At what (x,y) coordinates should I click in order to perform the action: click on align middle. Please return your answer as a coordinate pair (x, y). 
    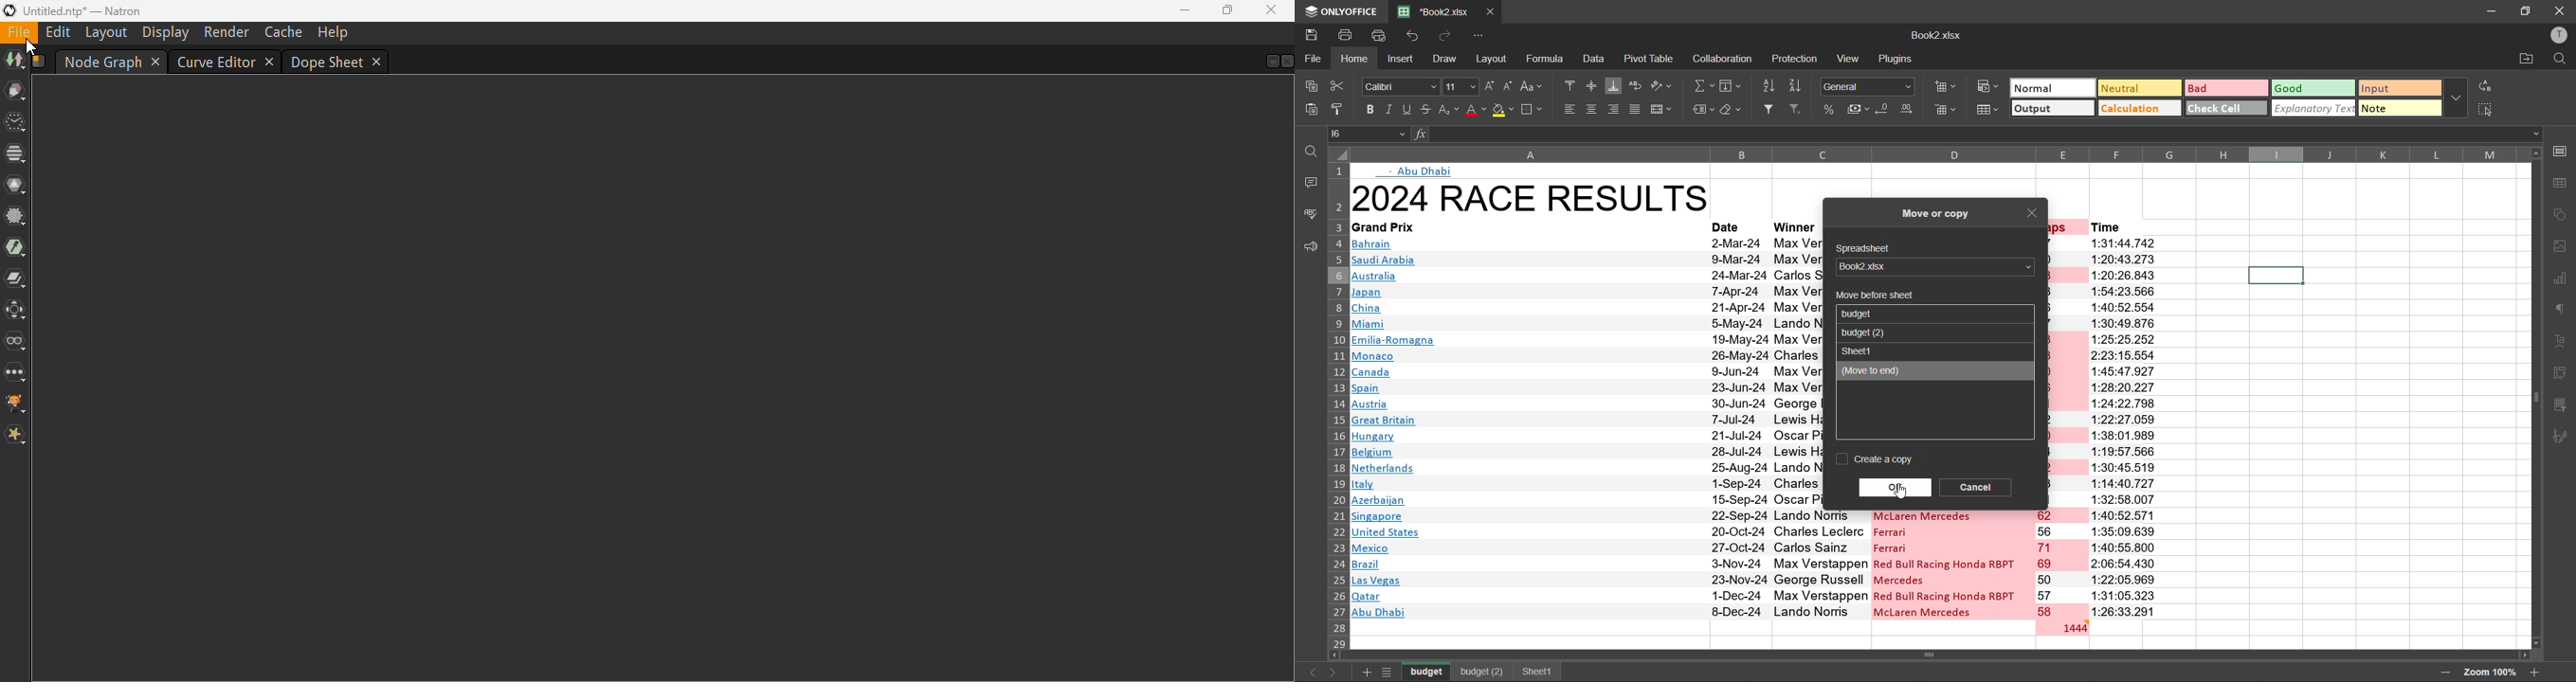
    Looking at the image, I should click on (1590, 87).